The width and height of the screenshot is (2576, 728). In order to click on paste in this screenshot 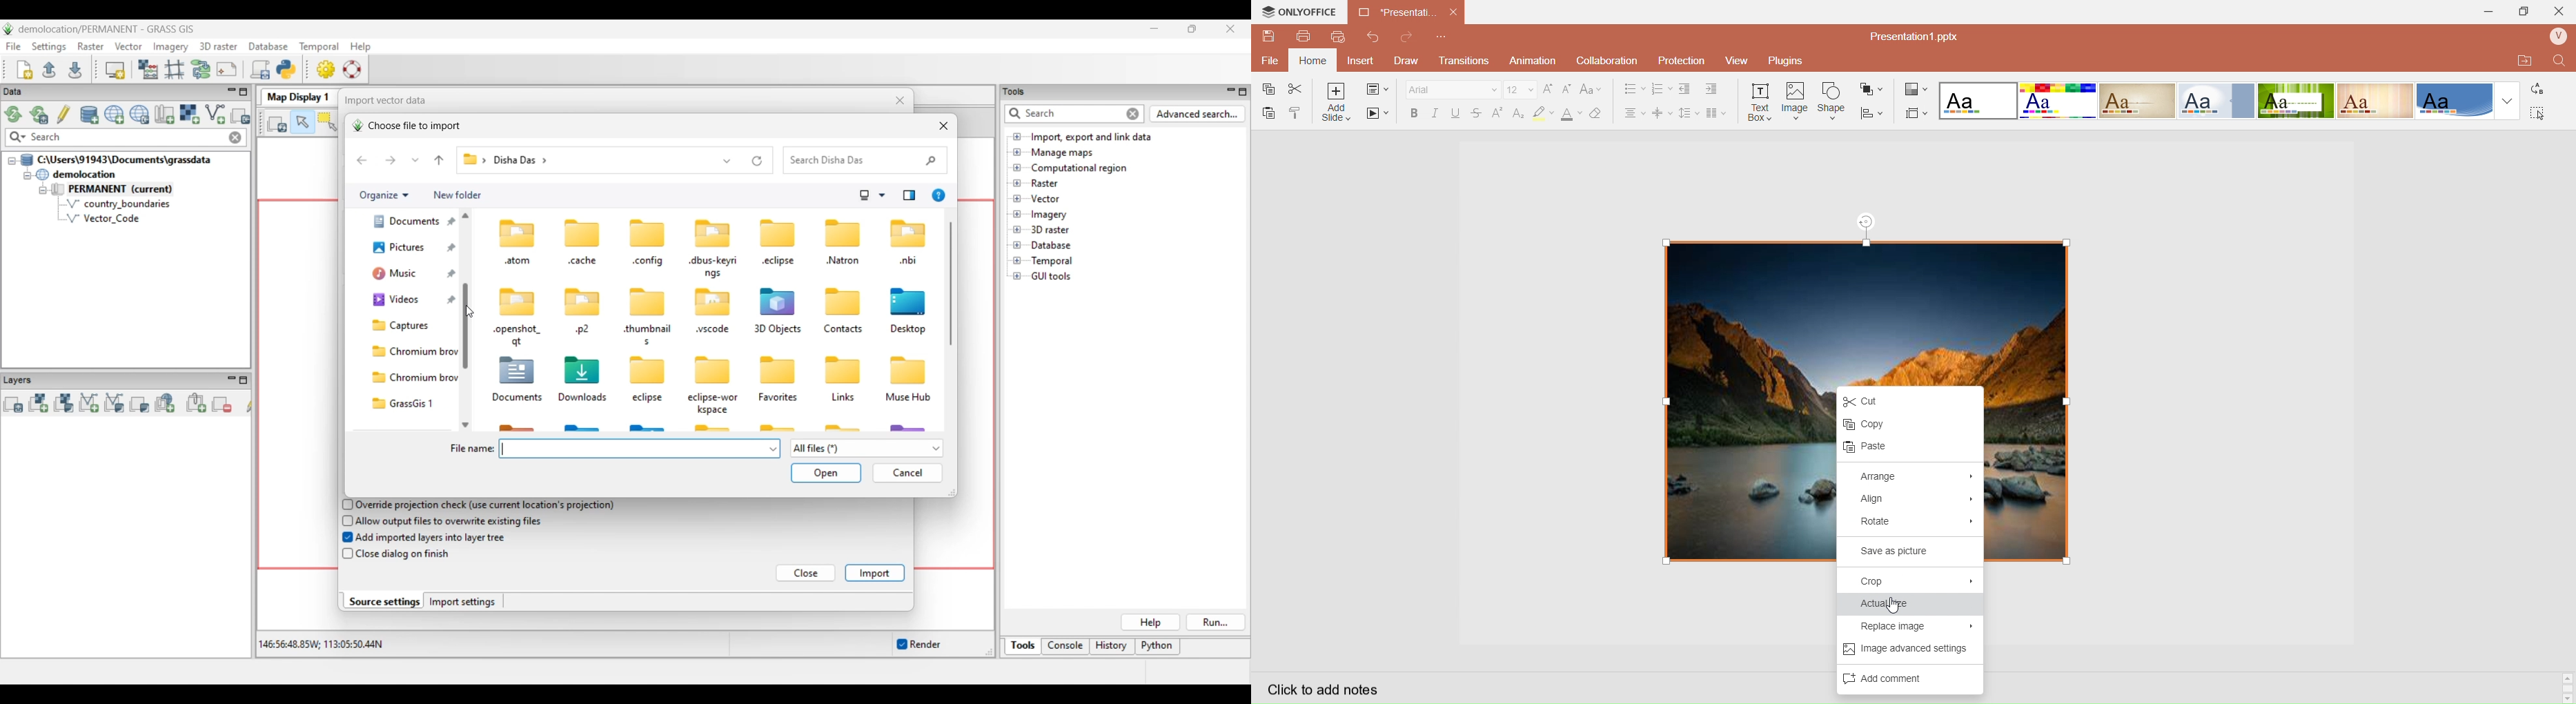, I will do `click(1910, 447)`.